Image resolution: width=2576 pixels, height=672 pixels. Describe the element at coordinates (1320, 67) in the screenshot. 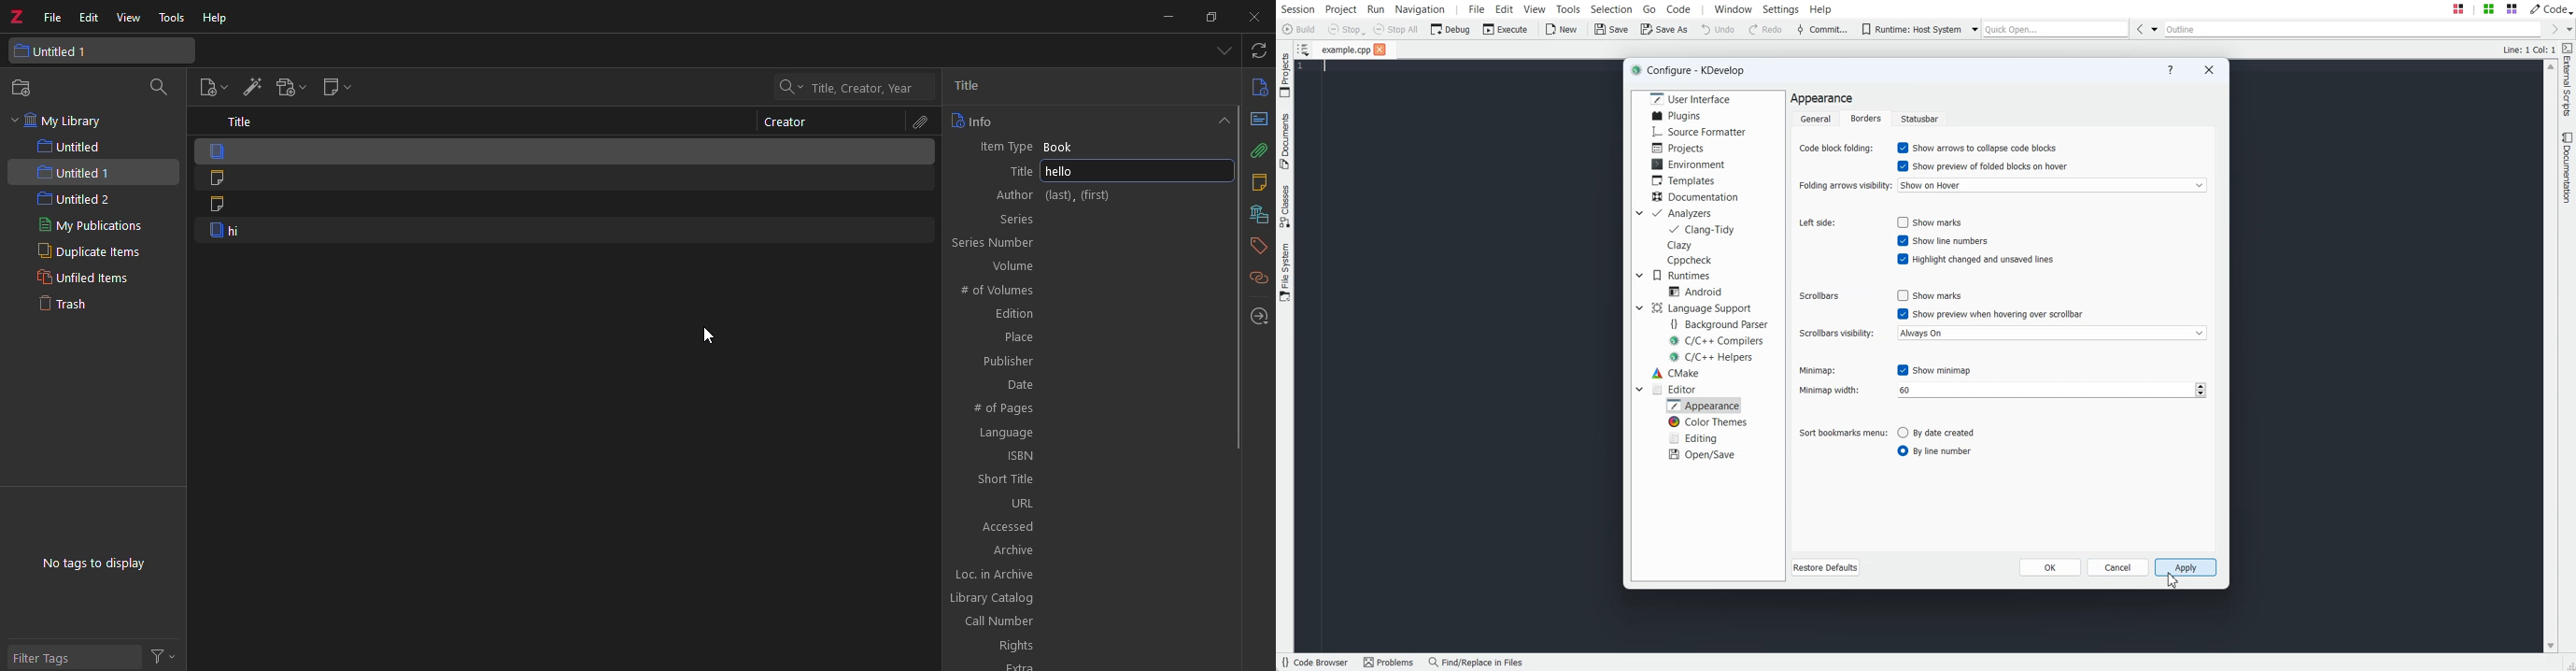

I see `Text Cursor` at that location.